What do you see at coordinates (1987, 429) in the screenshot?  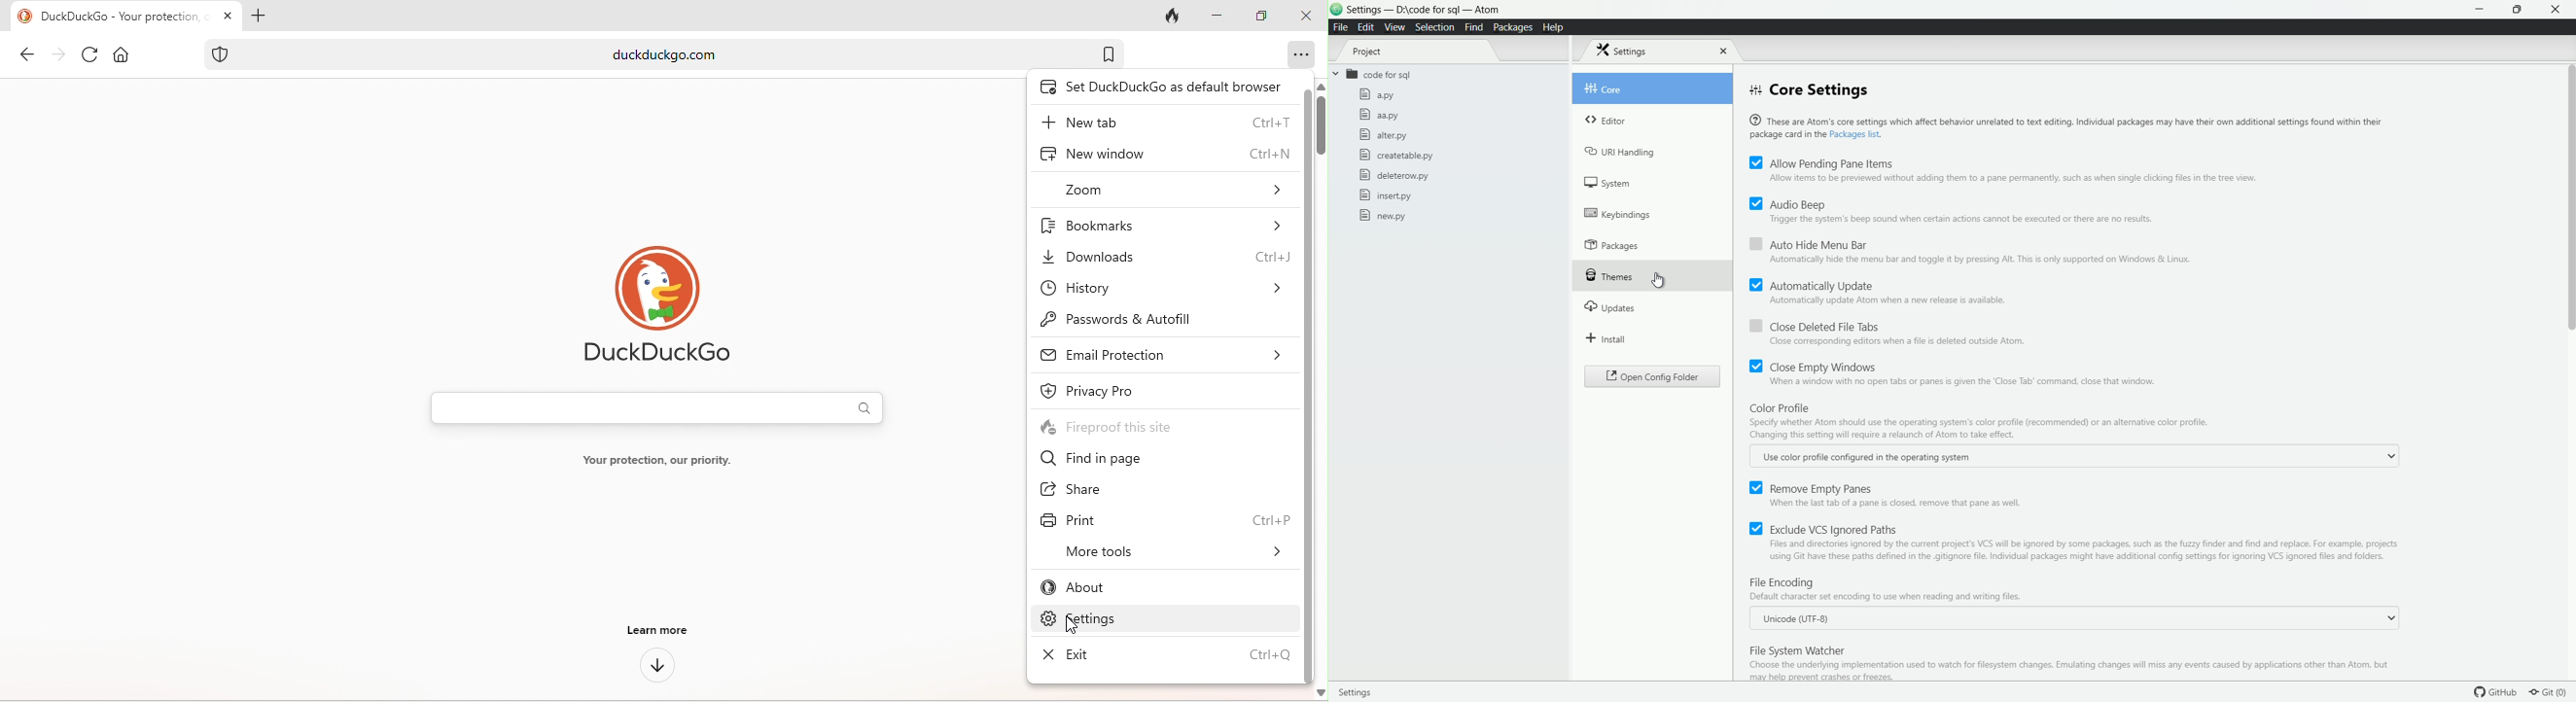 I see `specify whether atom use the operationg system's color profile recommended or an alternative color profile. changing this setting will require a relaunch of atom to take effect.` at bounding box center [1987, 429].